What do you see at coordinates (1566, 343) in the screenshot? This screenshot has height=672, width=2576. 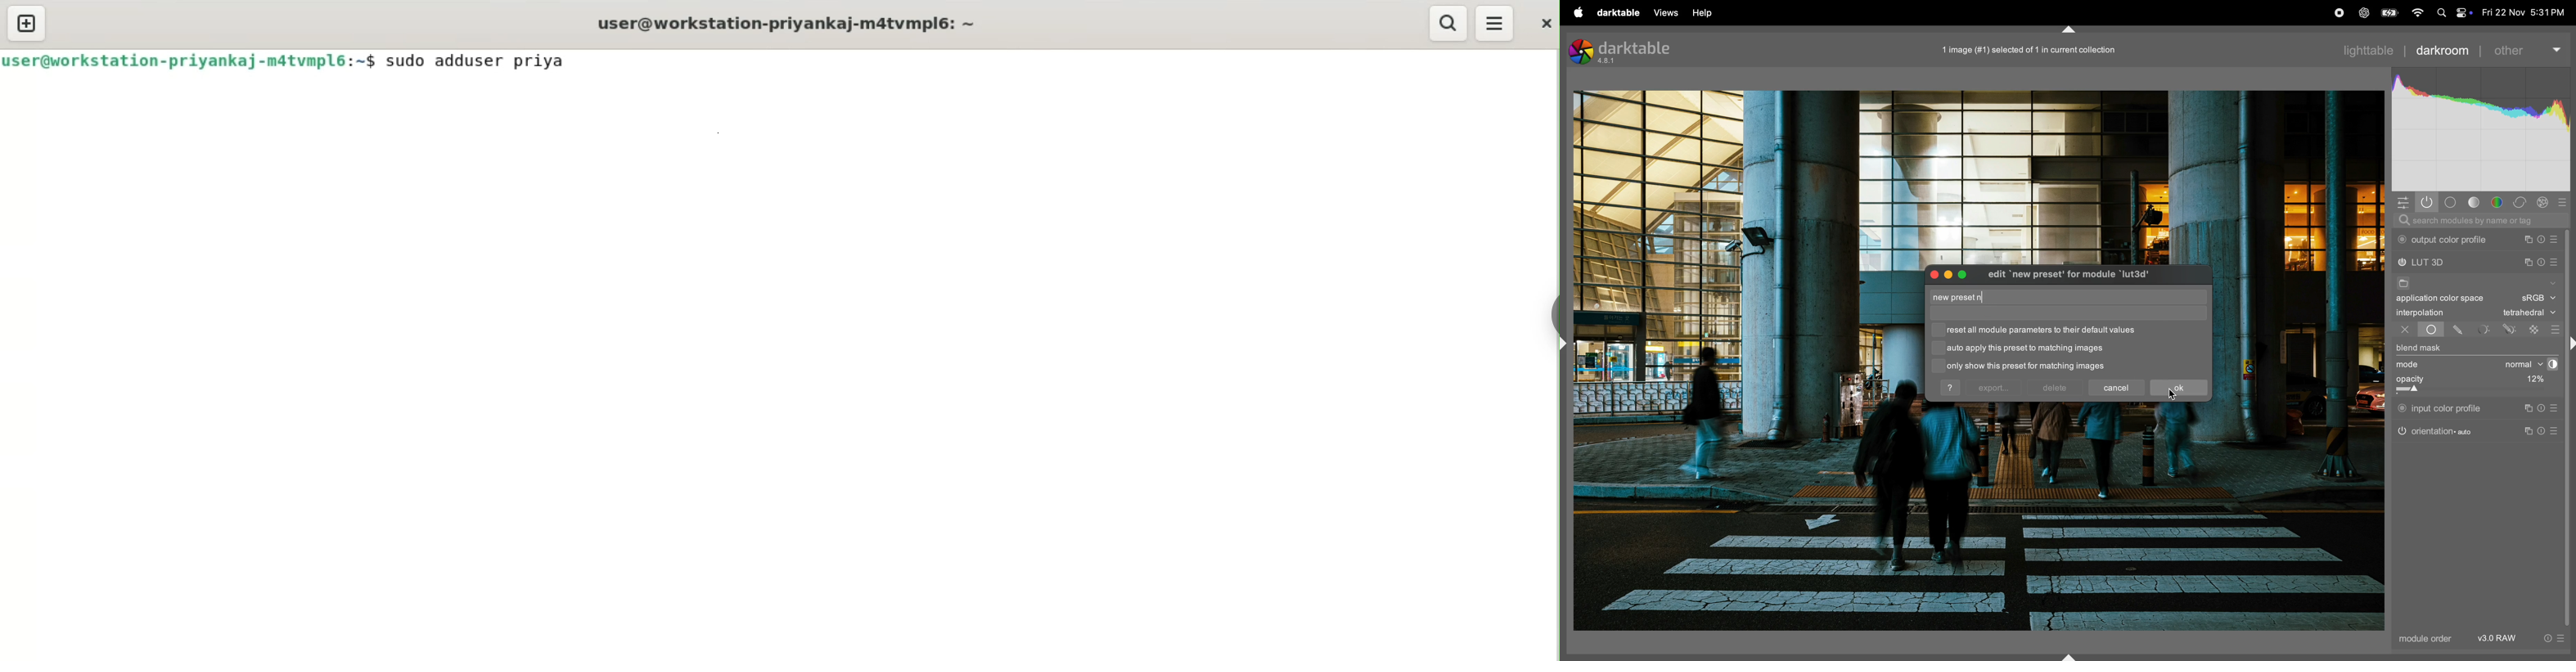 I see `shfit+ctrl+l` at bounding box center [1566, 343].